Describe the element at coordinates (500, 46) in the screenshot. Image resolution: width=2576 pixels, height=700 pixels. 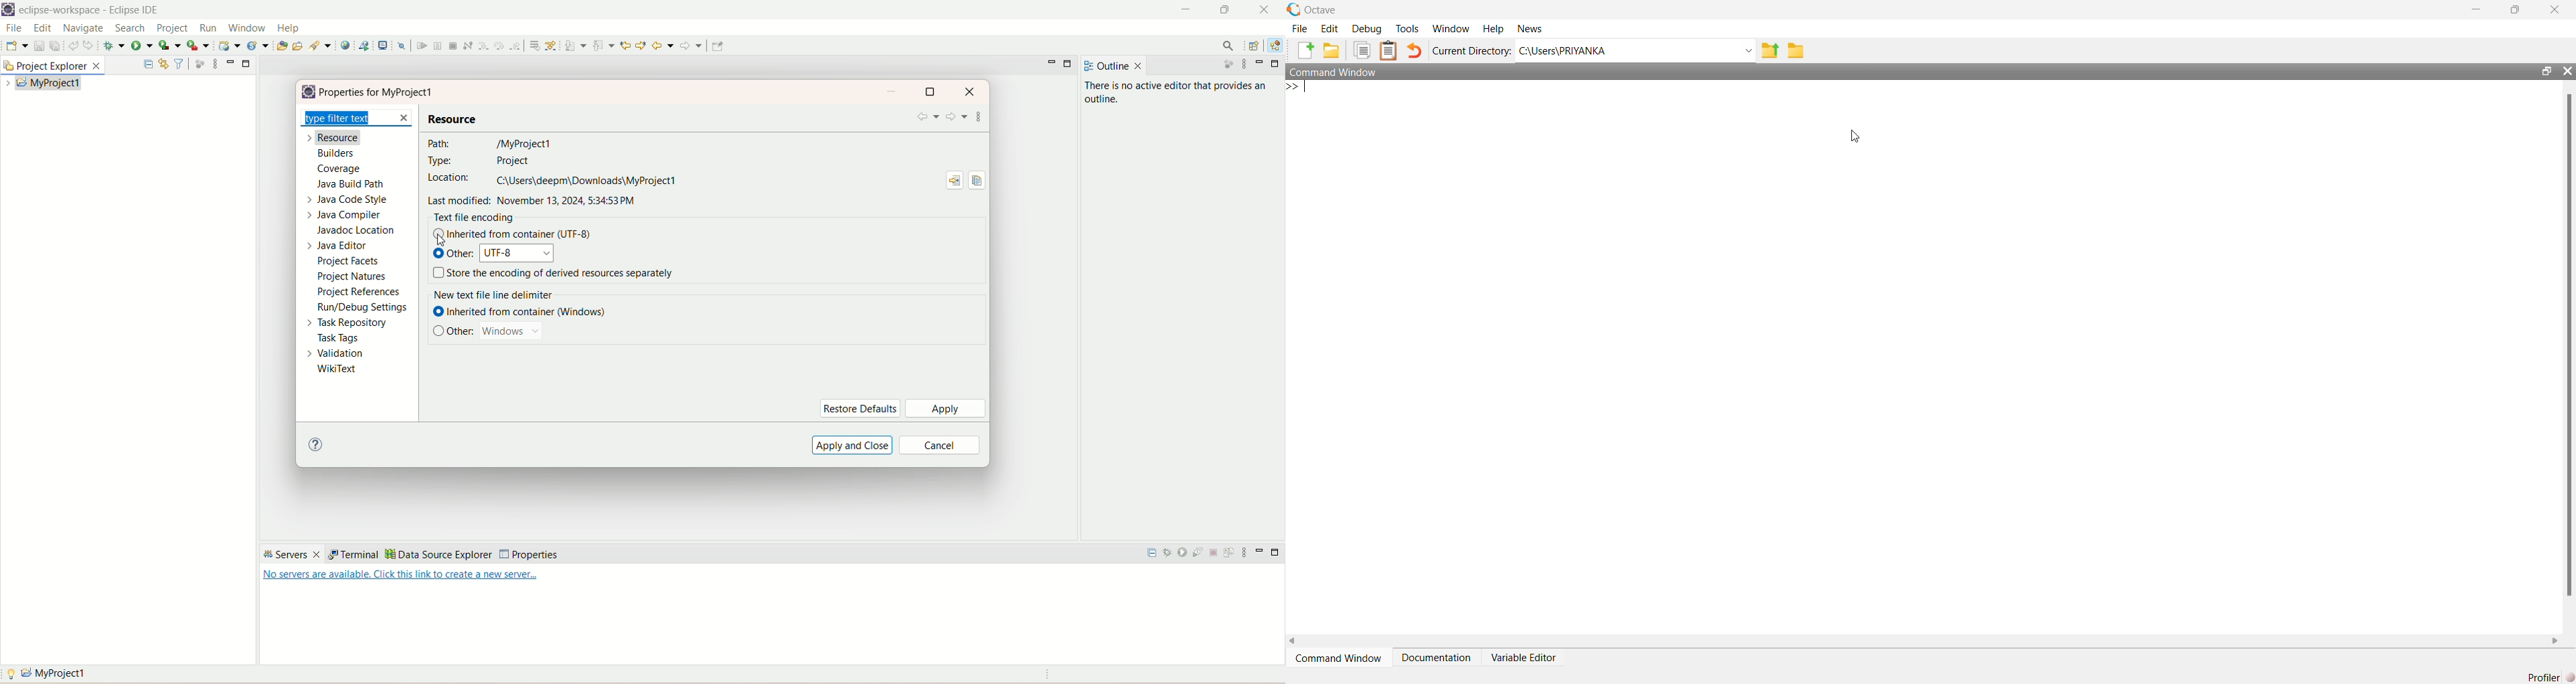
I see `step over` at that location.